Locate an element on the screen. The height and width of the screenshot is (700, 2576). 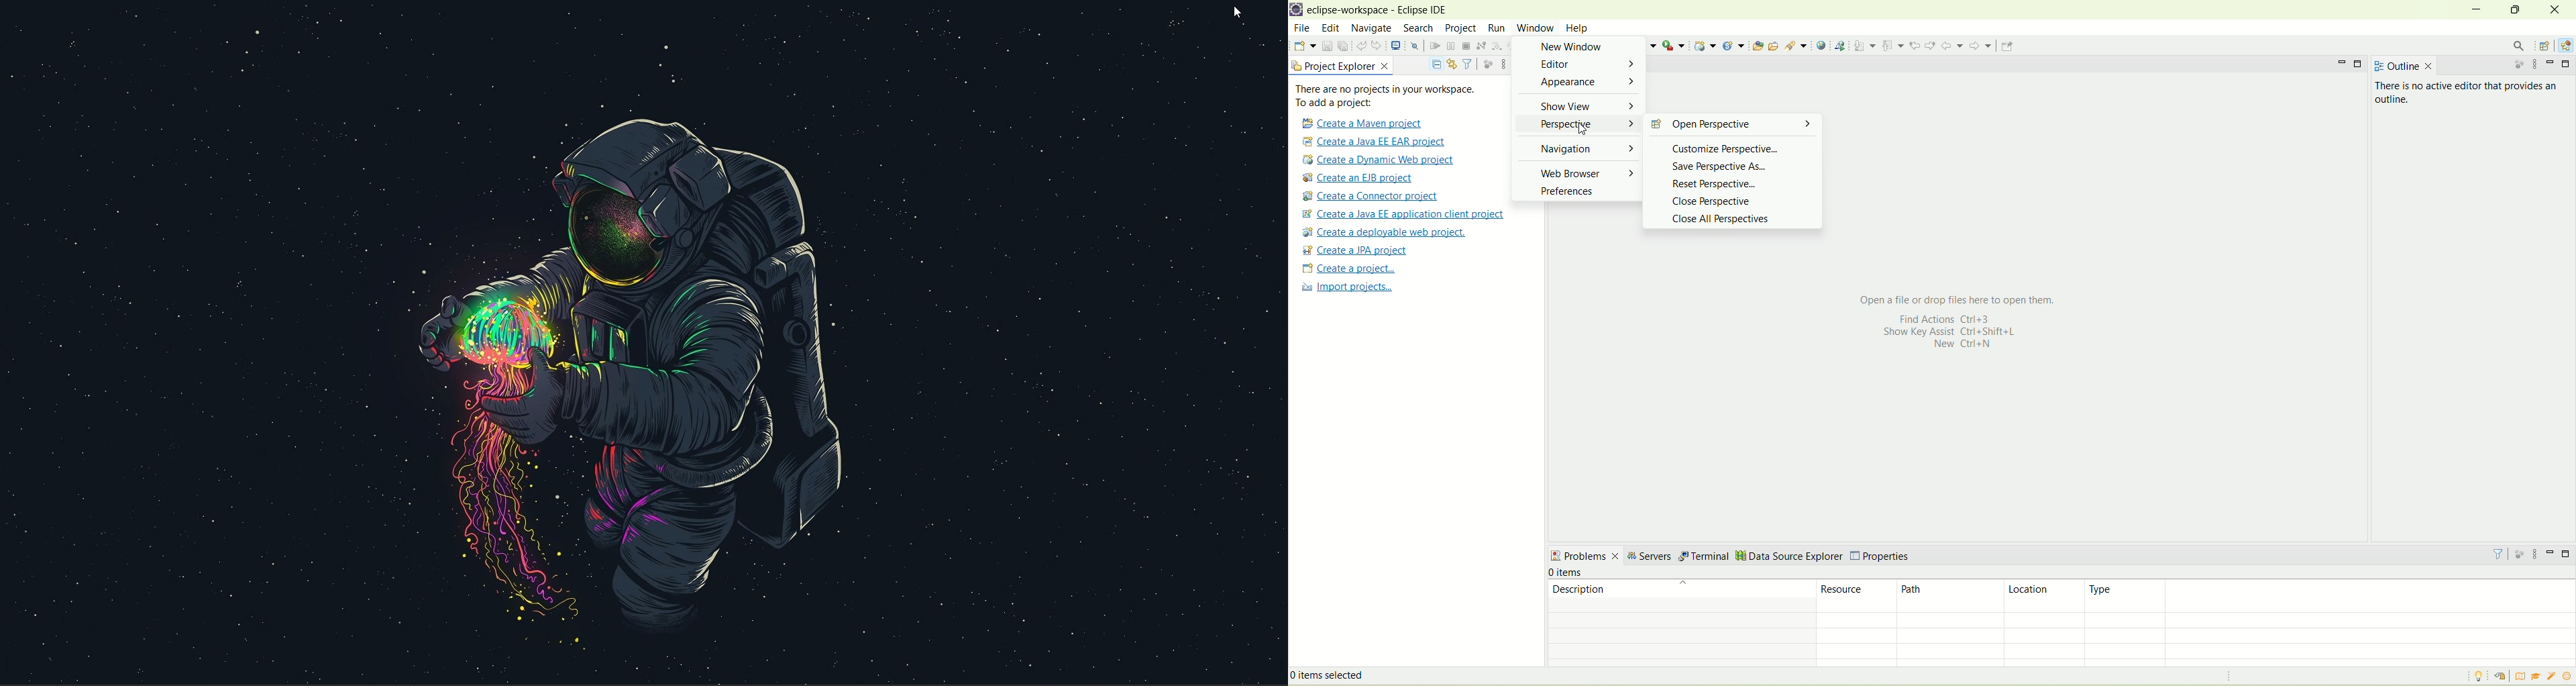
maximize is located at coordinates (2567, 554).